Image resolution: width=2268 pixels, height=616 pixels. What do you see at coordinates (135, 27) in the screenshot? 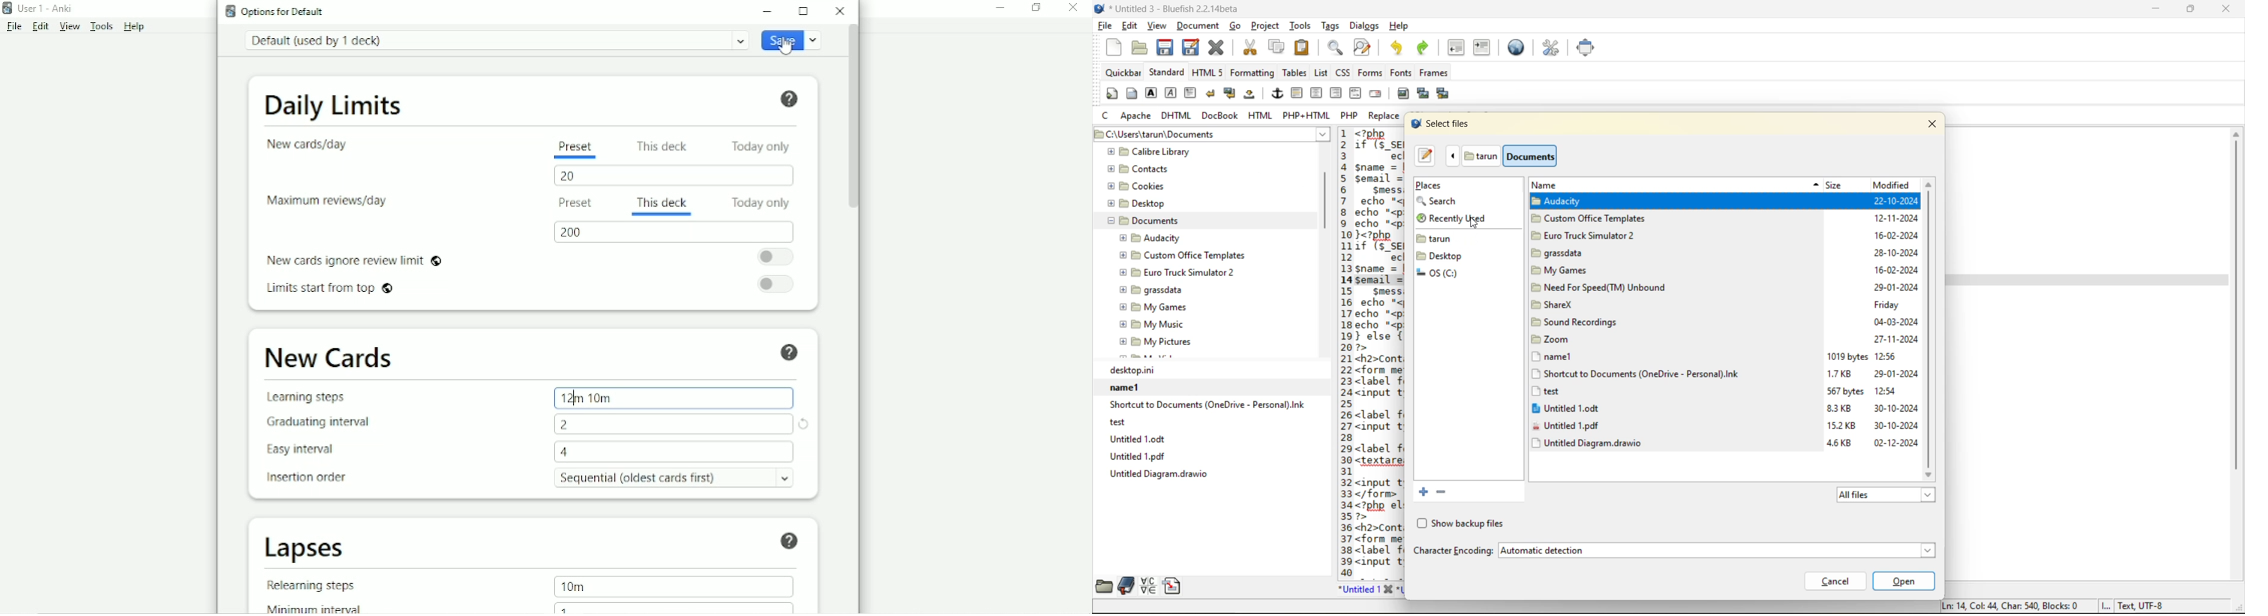
I see `Help` at bounding box center [135, 27].